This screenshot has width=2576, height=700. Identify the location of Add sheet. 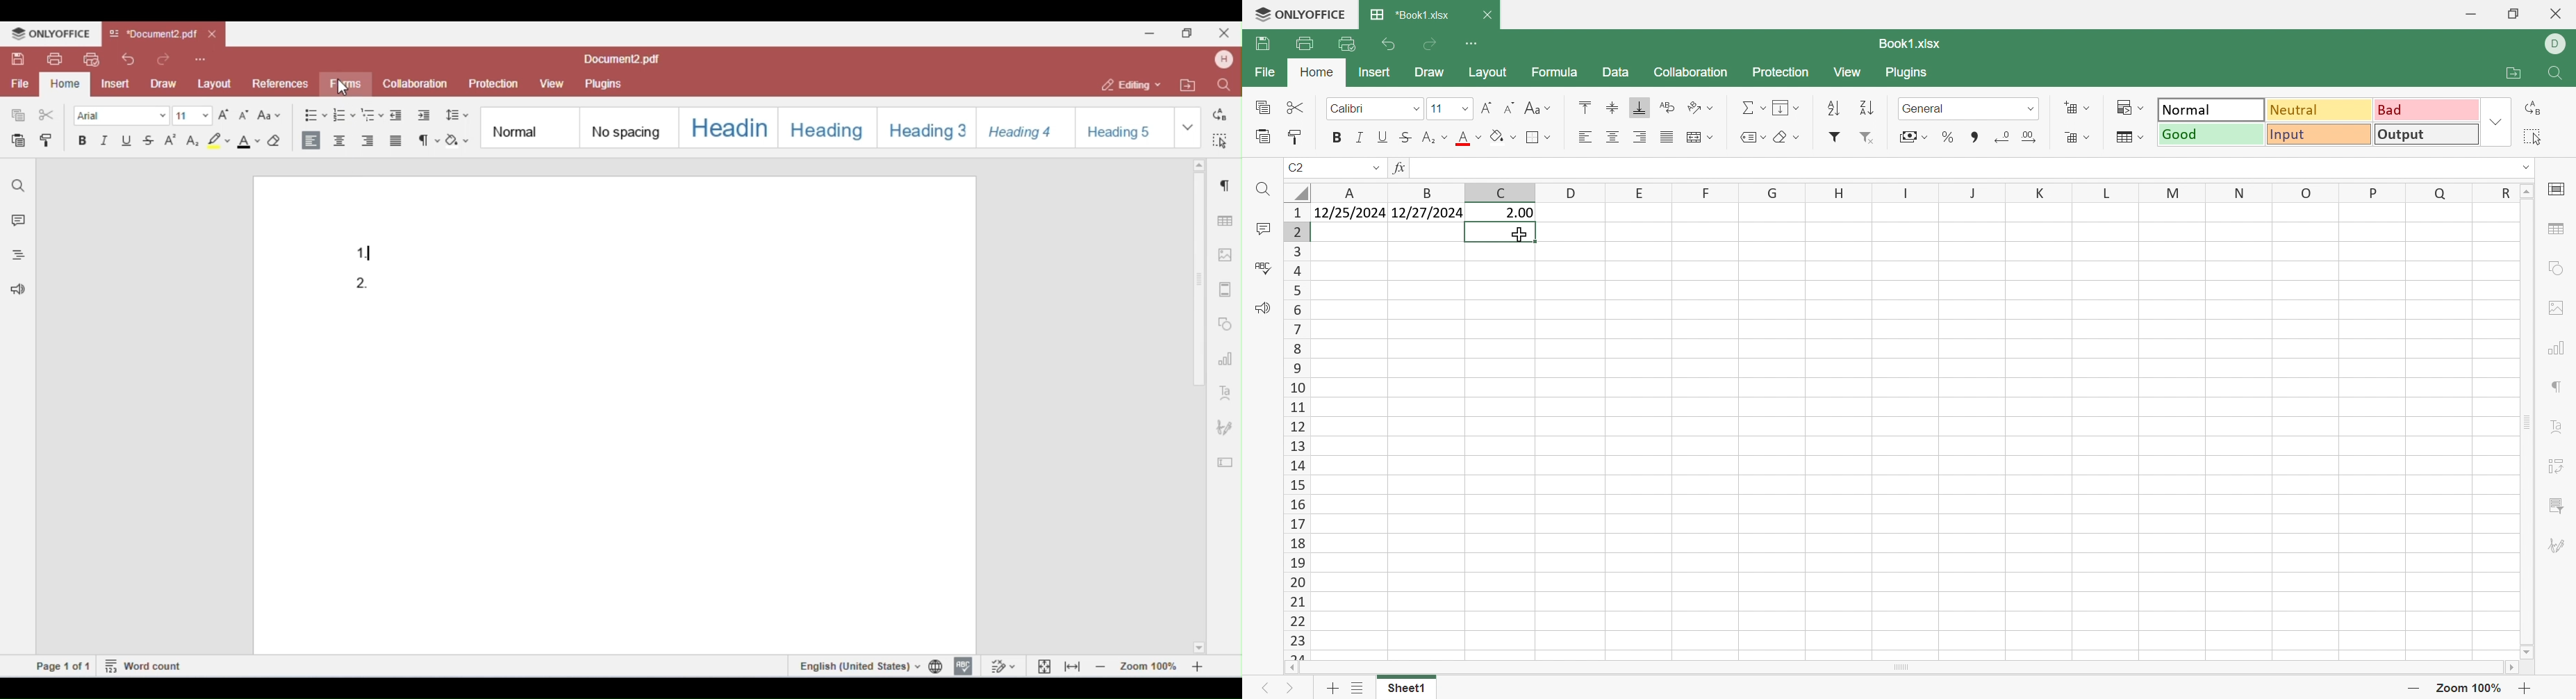
(1332, 689).